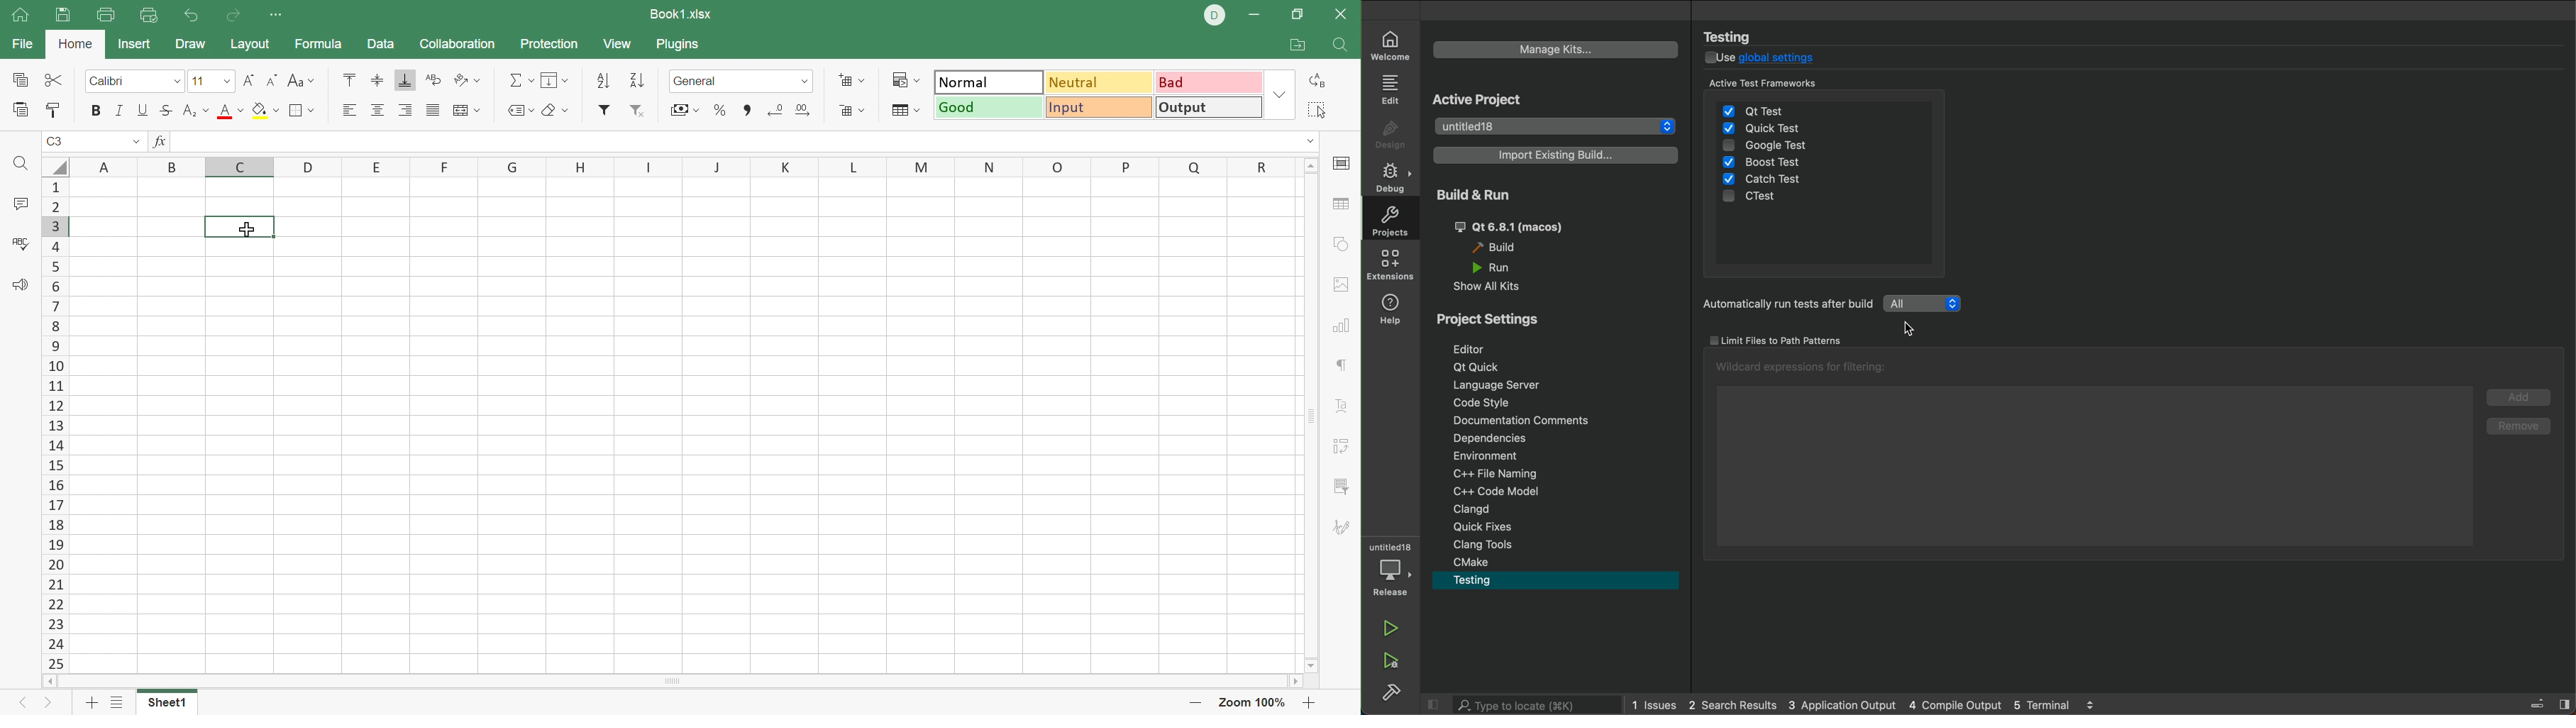  Describe the element at coordinates (640, 79) in the screenshot. I see `Descending order` at that location.